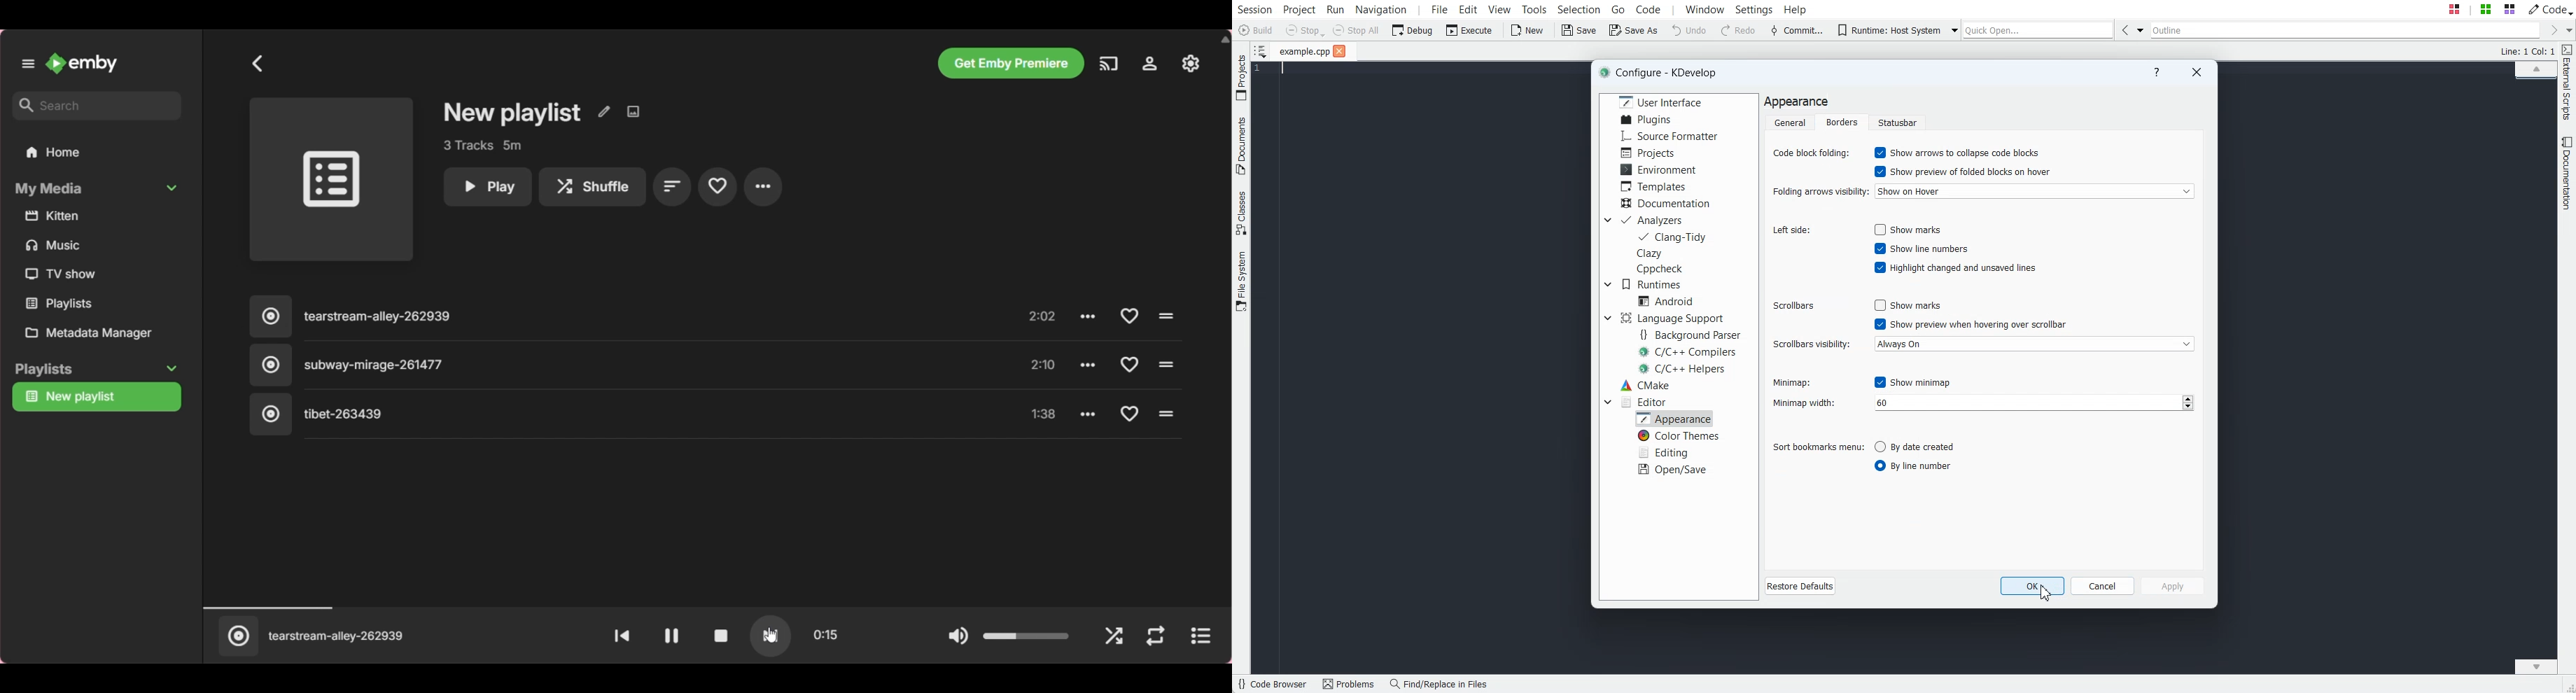 The height and width of the screenshot is (700, 2576). What do you see at coordinates (1812, 152) in the screenshot?
I see `Code Block folding` at bounding box center [1812, 152].